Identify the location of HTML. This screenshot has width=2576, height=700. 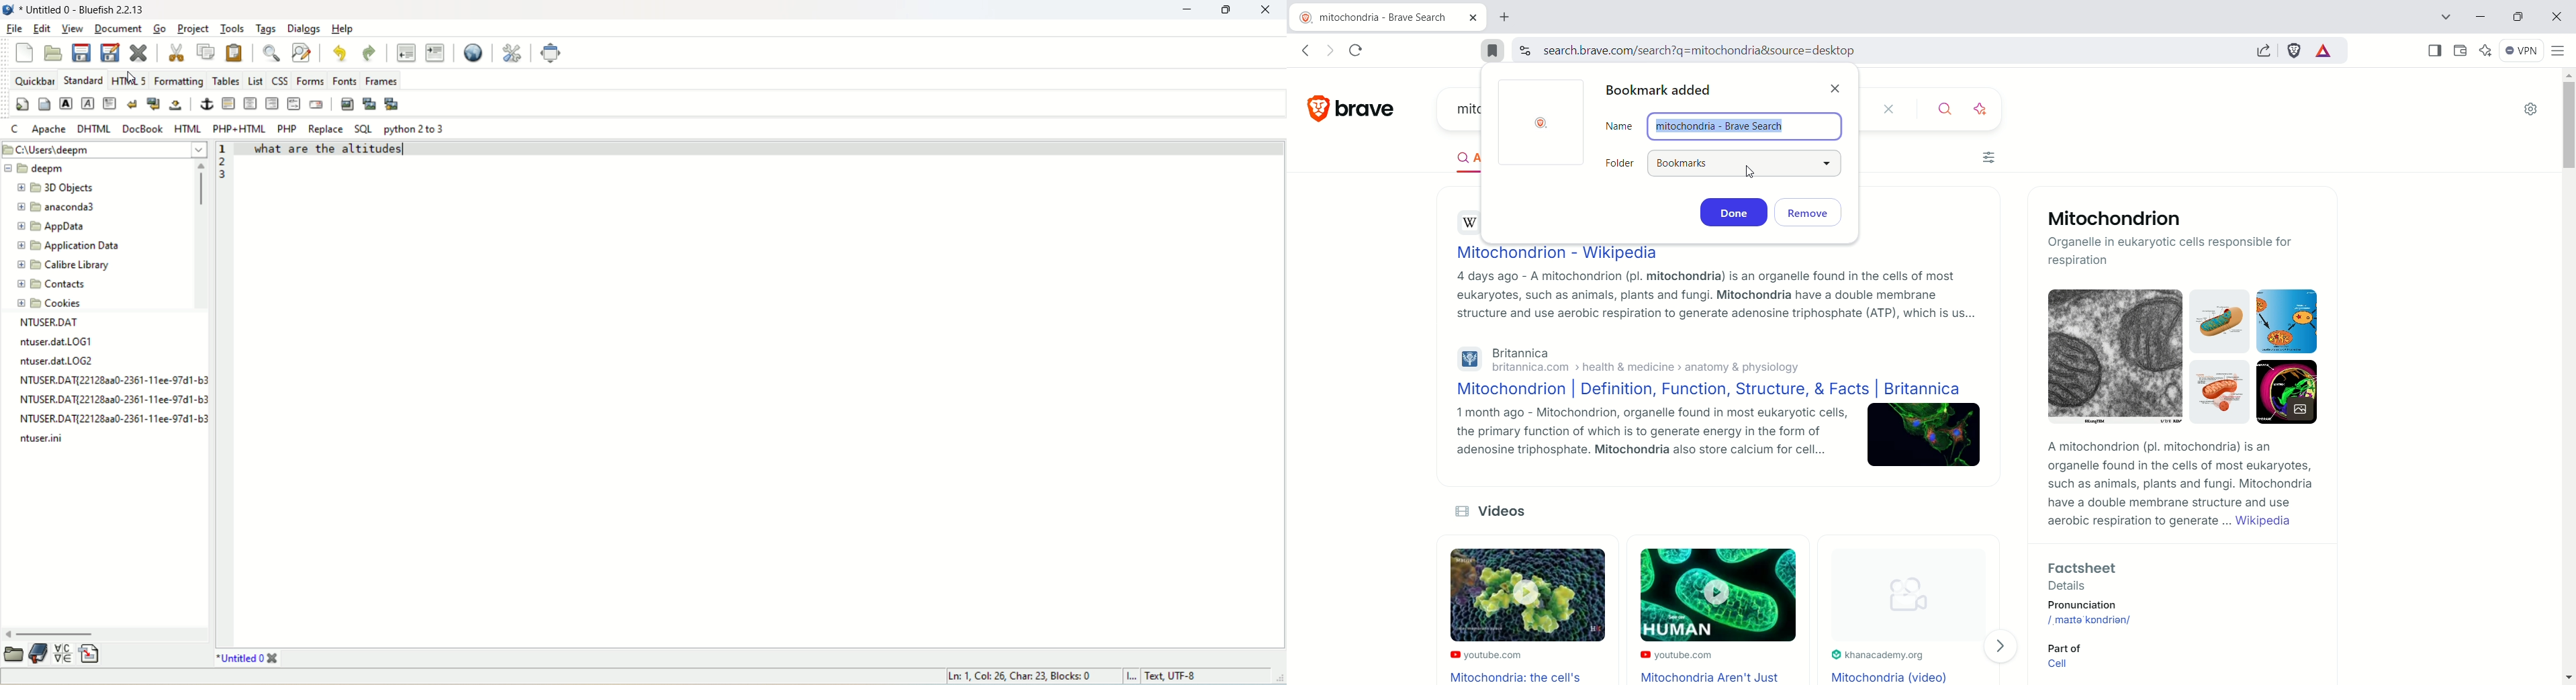
(131, 81).